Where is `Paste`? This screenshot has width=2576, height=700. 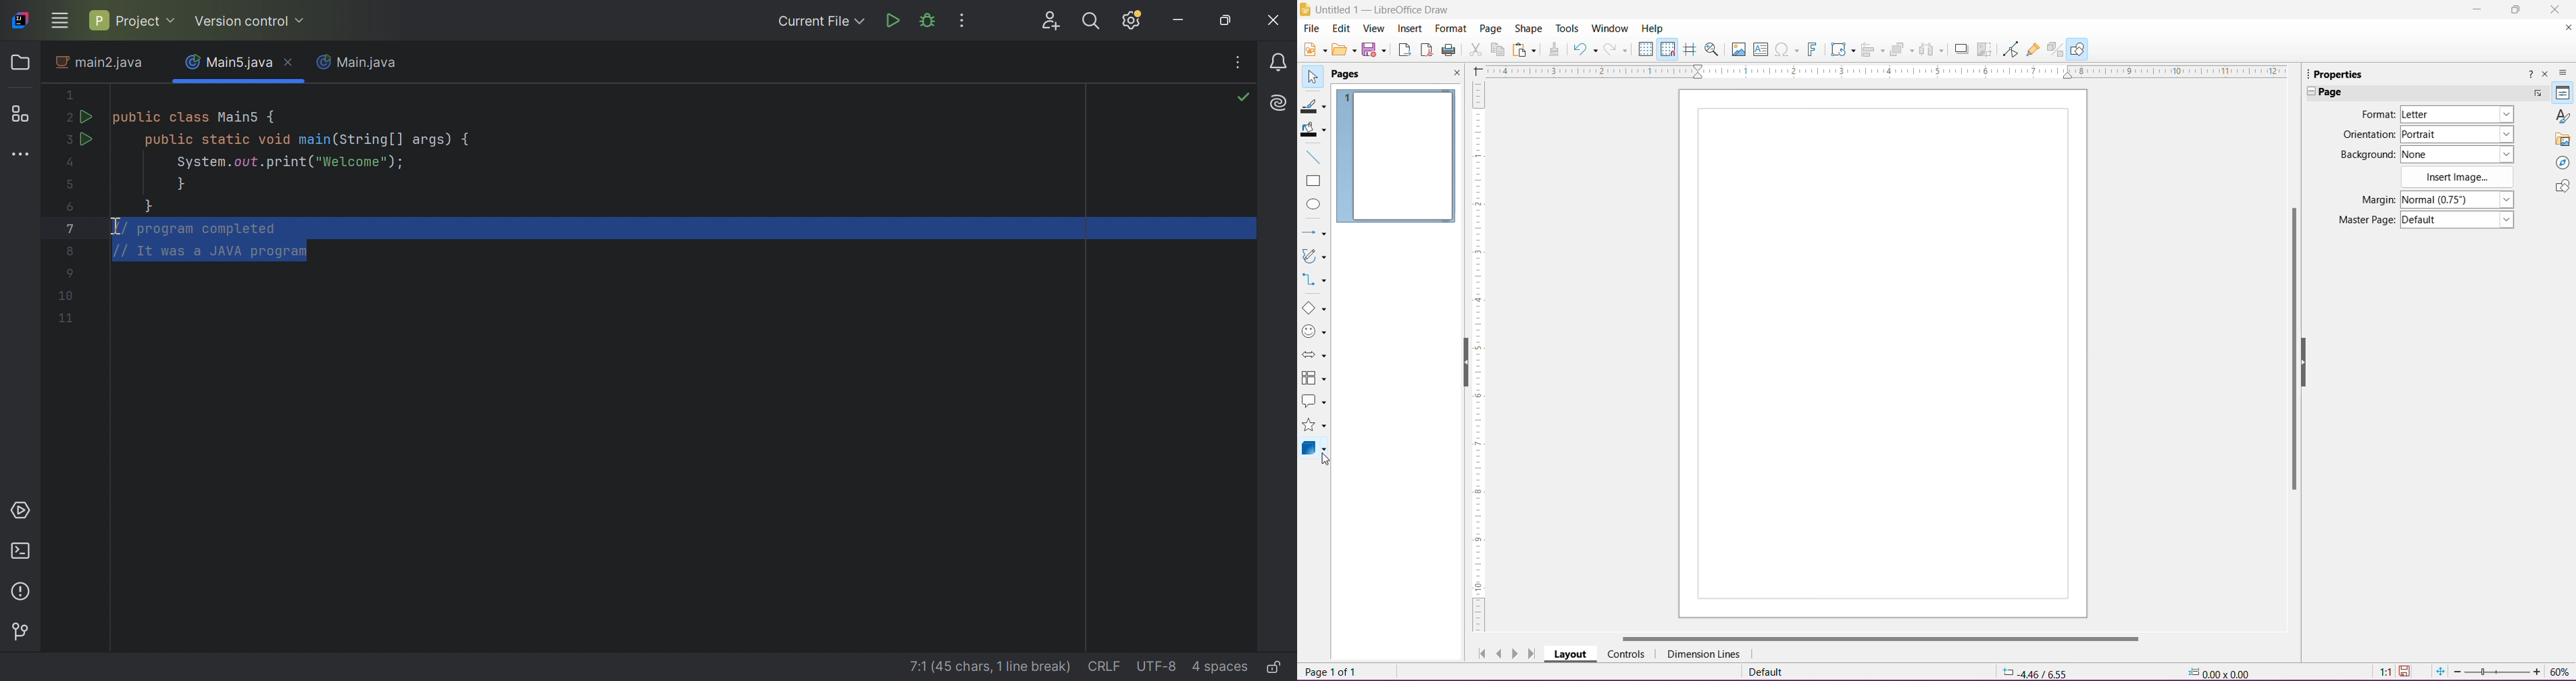
Paste is located at coordinates (1526, 51).